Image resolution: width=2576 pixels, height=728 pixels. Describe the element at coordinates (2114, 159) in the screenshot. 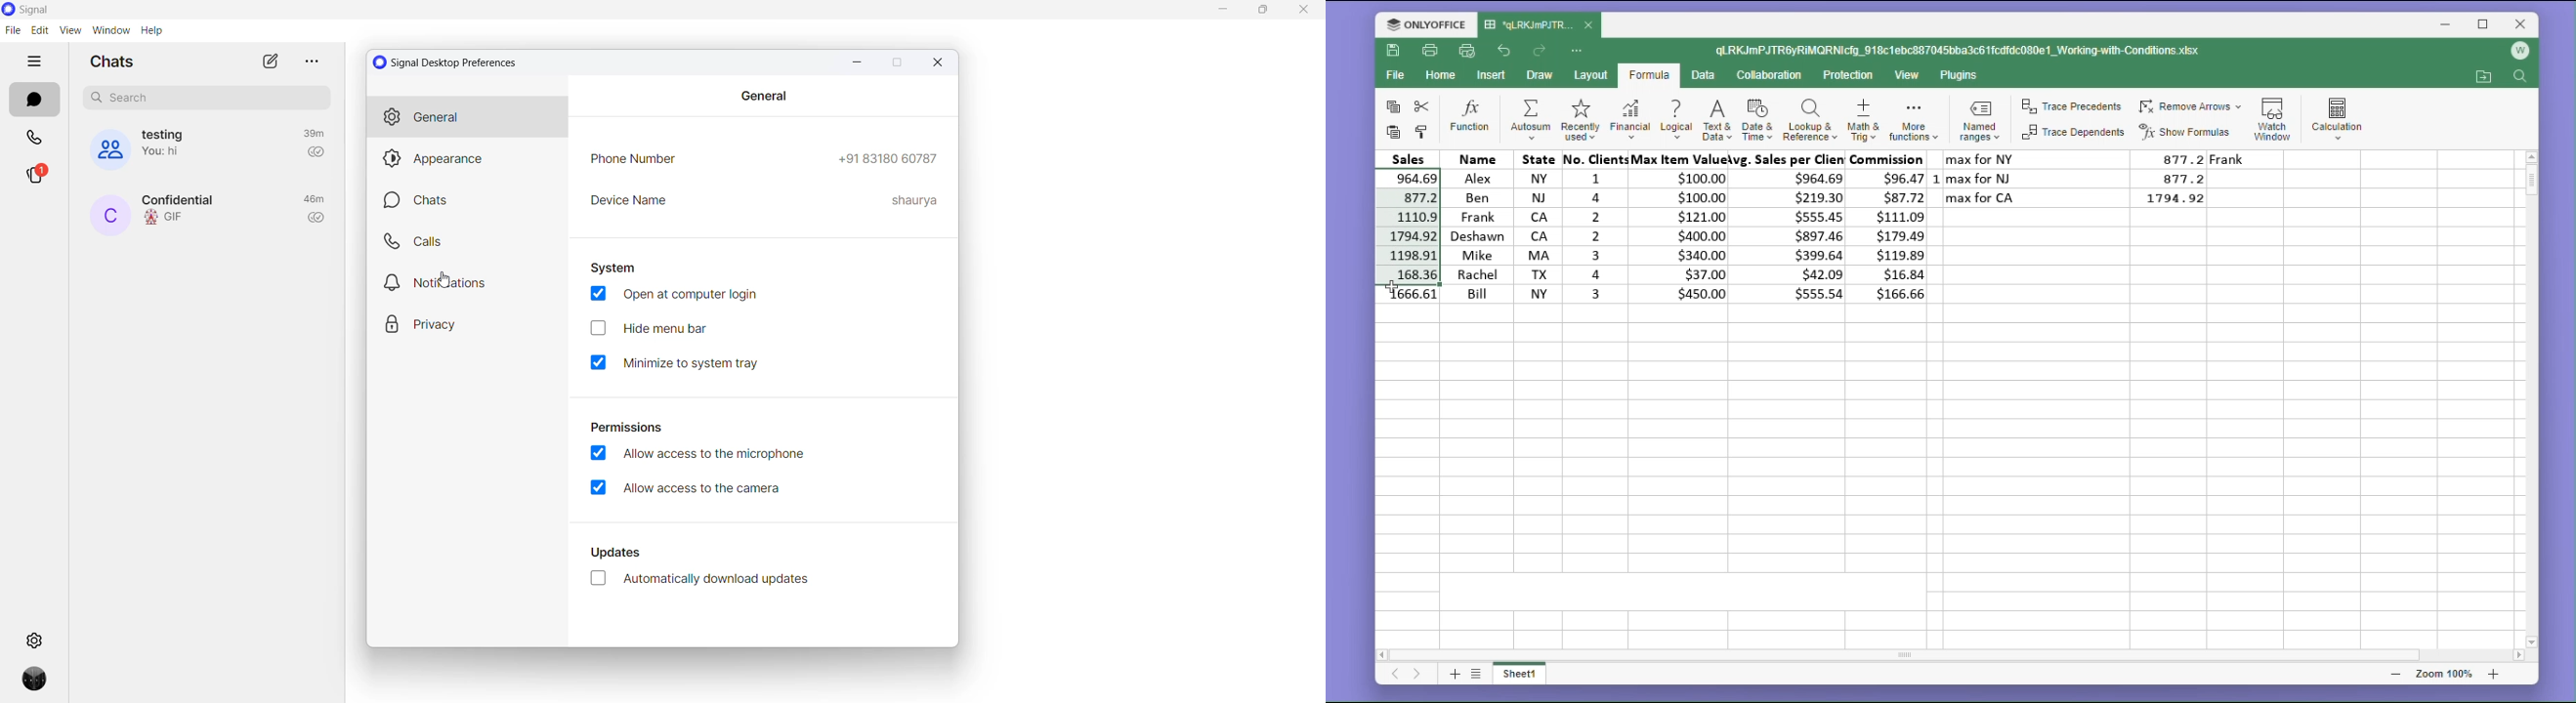

I see `max for NY 877.2 Frank` at that location.